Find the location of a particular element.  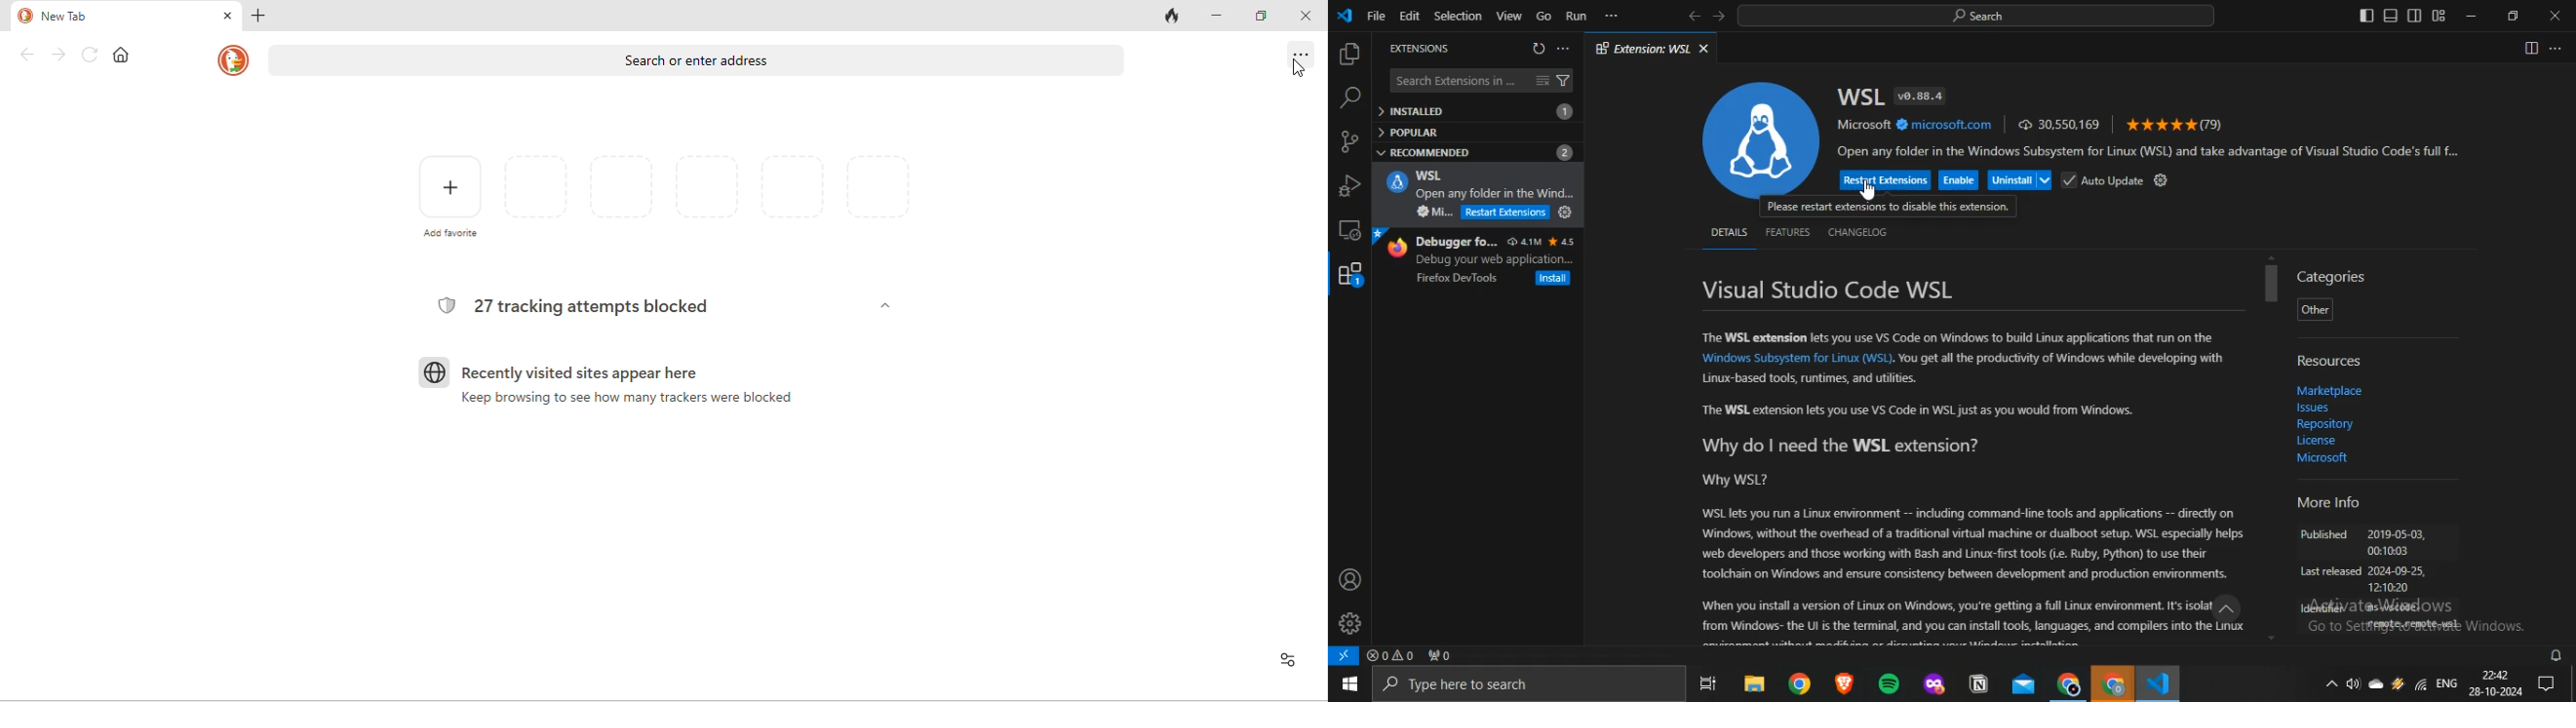

volume is located at coordinates (2353, 683).